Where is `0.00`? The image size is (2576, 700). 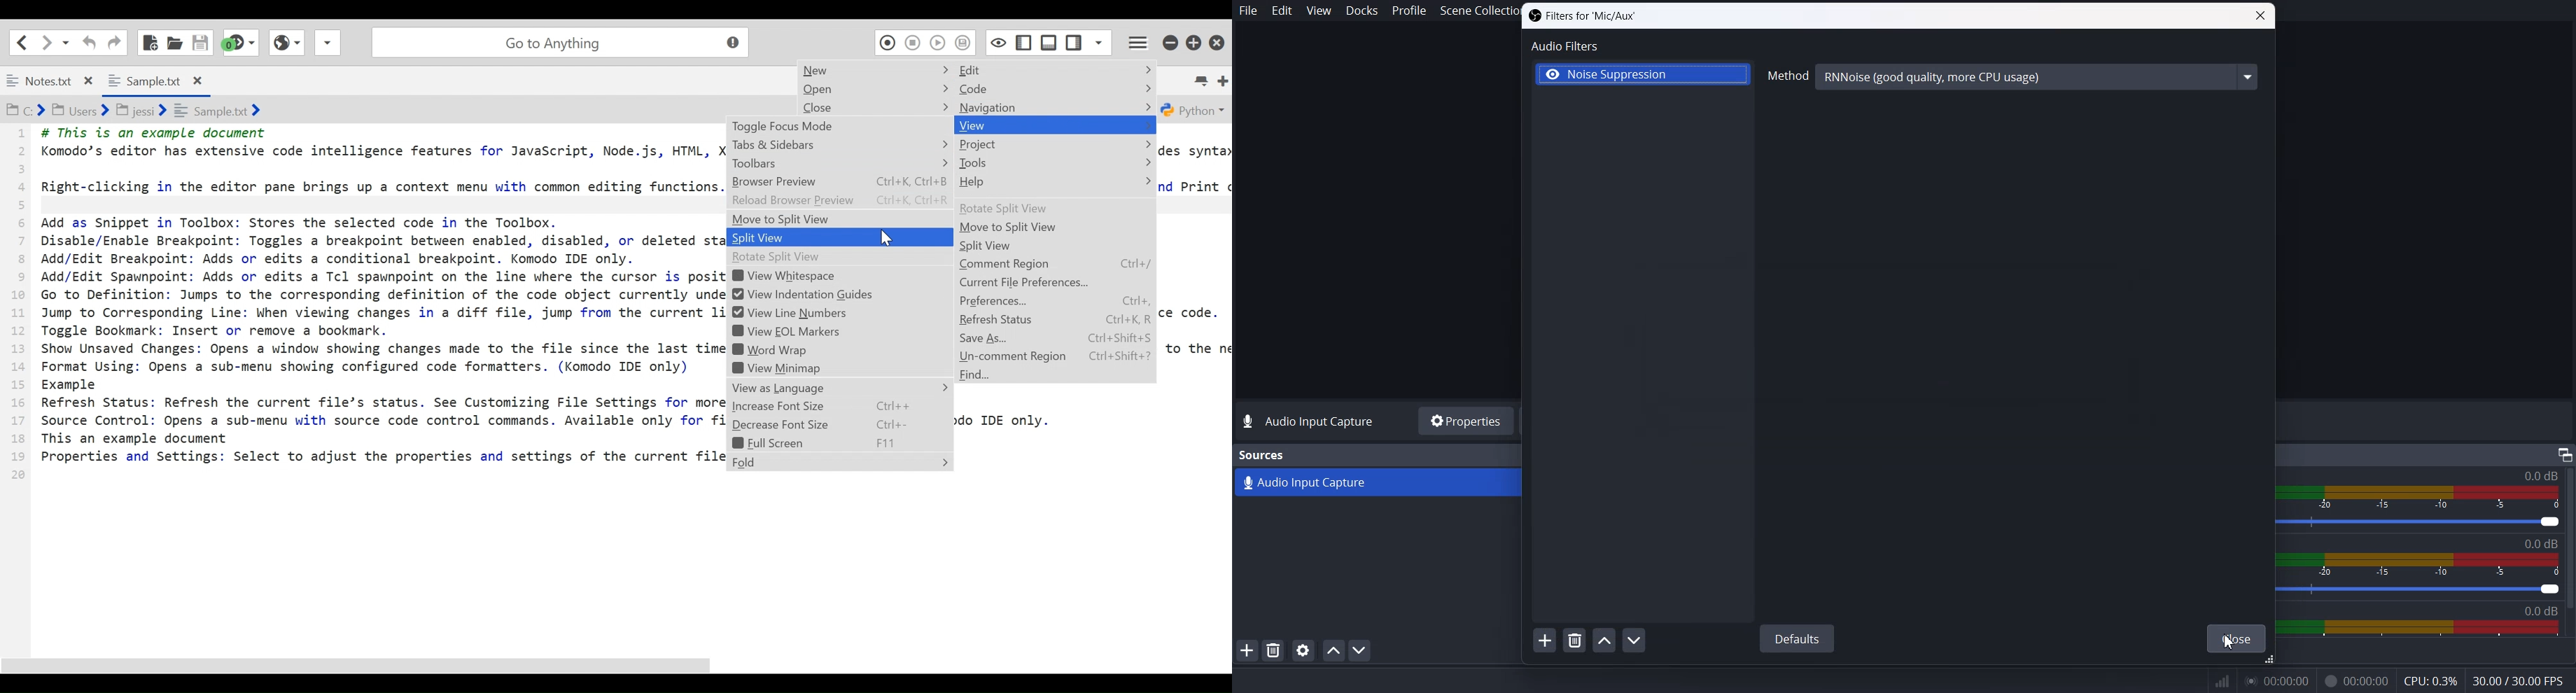 0.00 is located at coordinates (2282, 684).